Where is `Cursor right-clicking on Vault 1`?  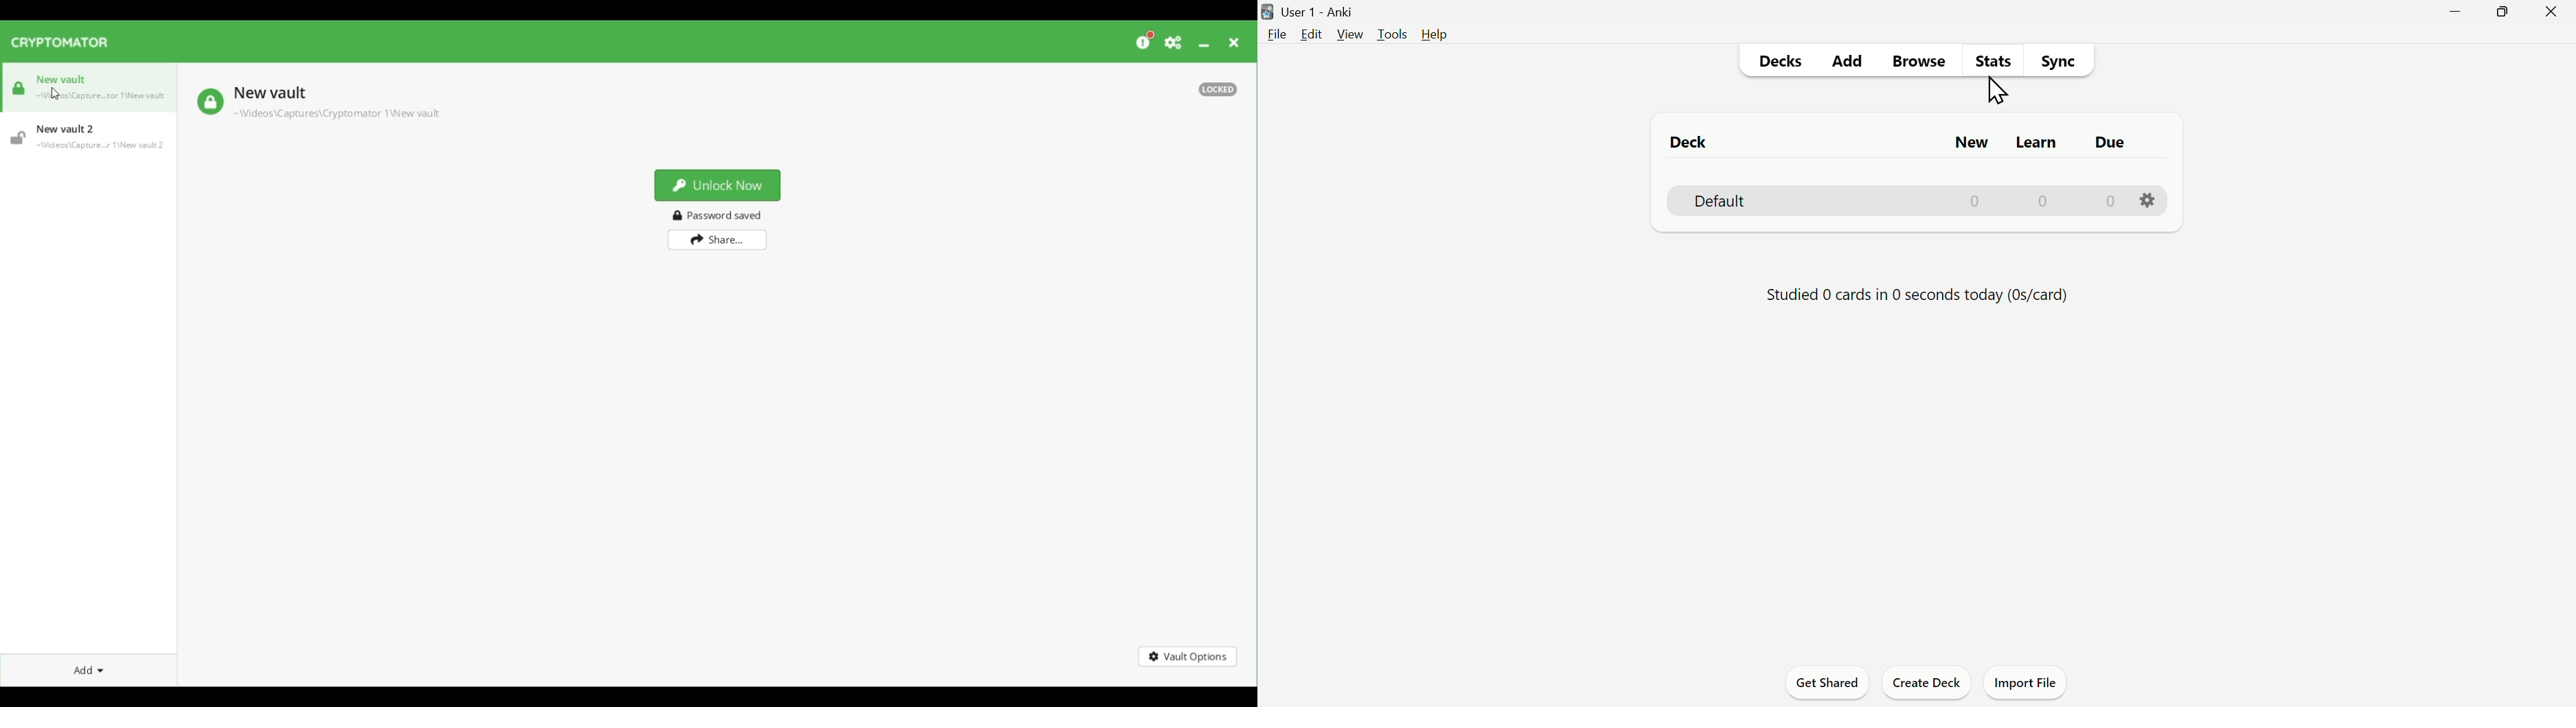
Cursor right-clicking on Vault 1 is located at coordinates (56, 94).